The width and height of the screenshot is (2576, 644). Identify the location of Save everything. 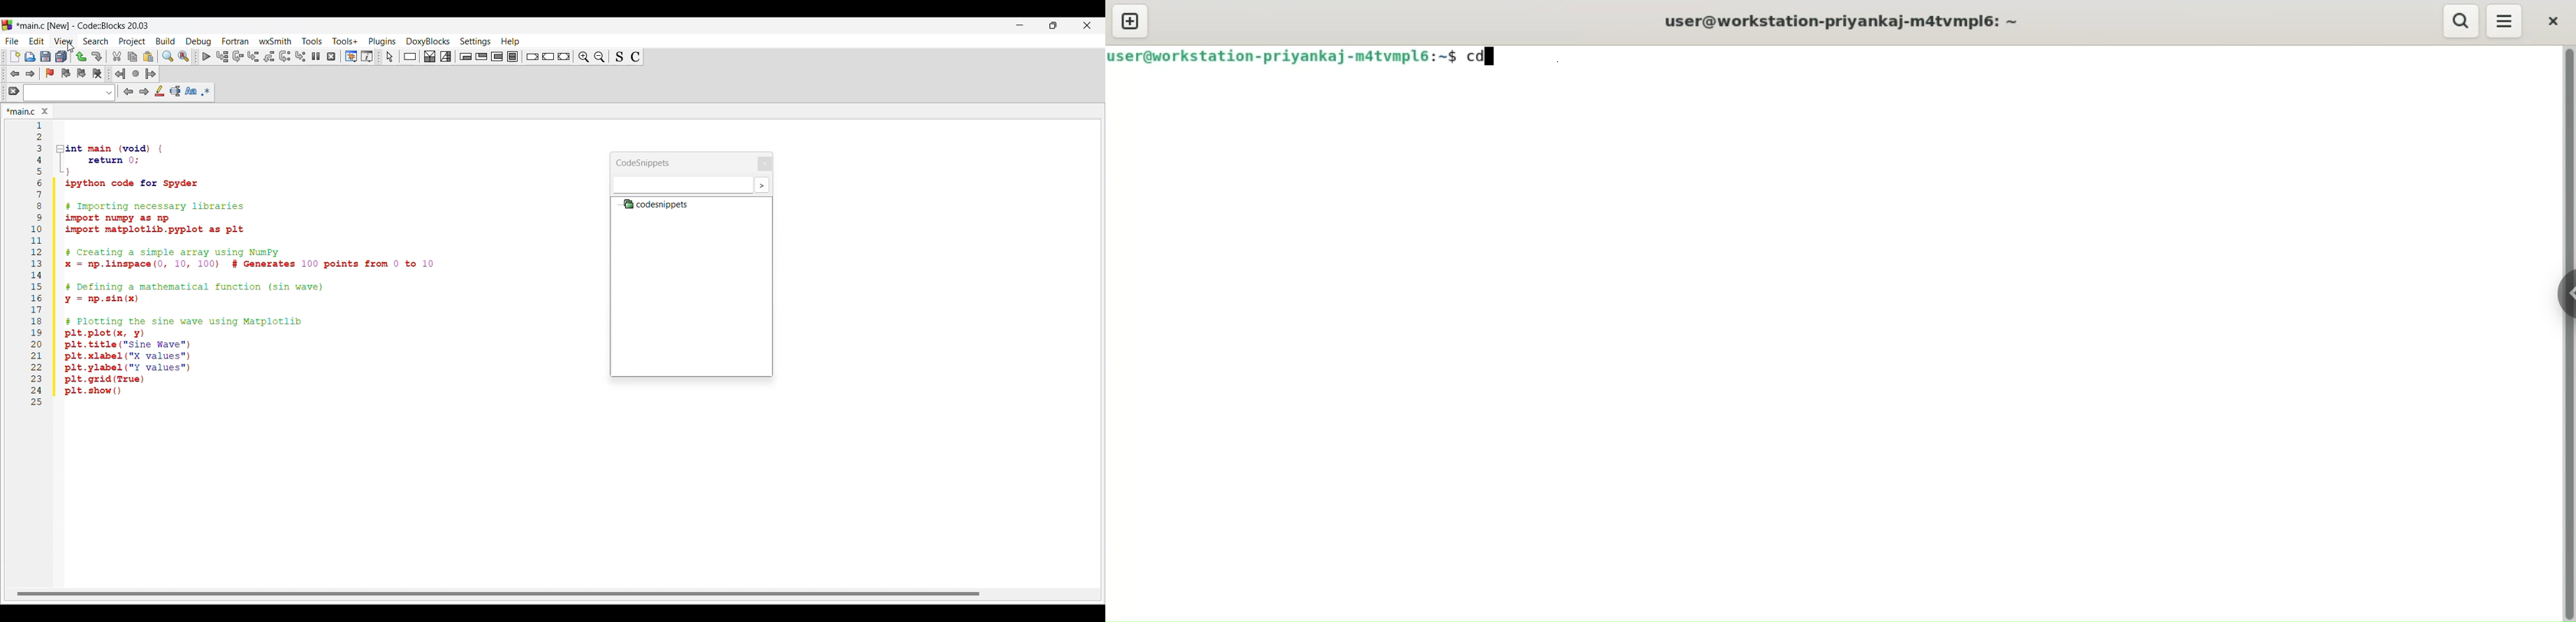
(62, 56).